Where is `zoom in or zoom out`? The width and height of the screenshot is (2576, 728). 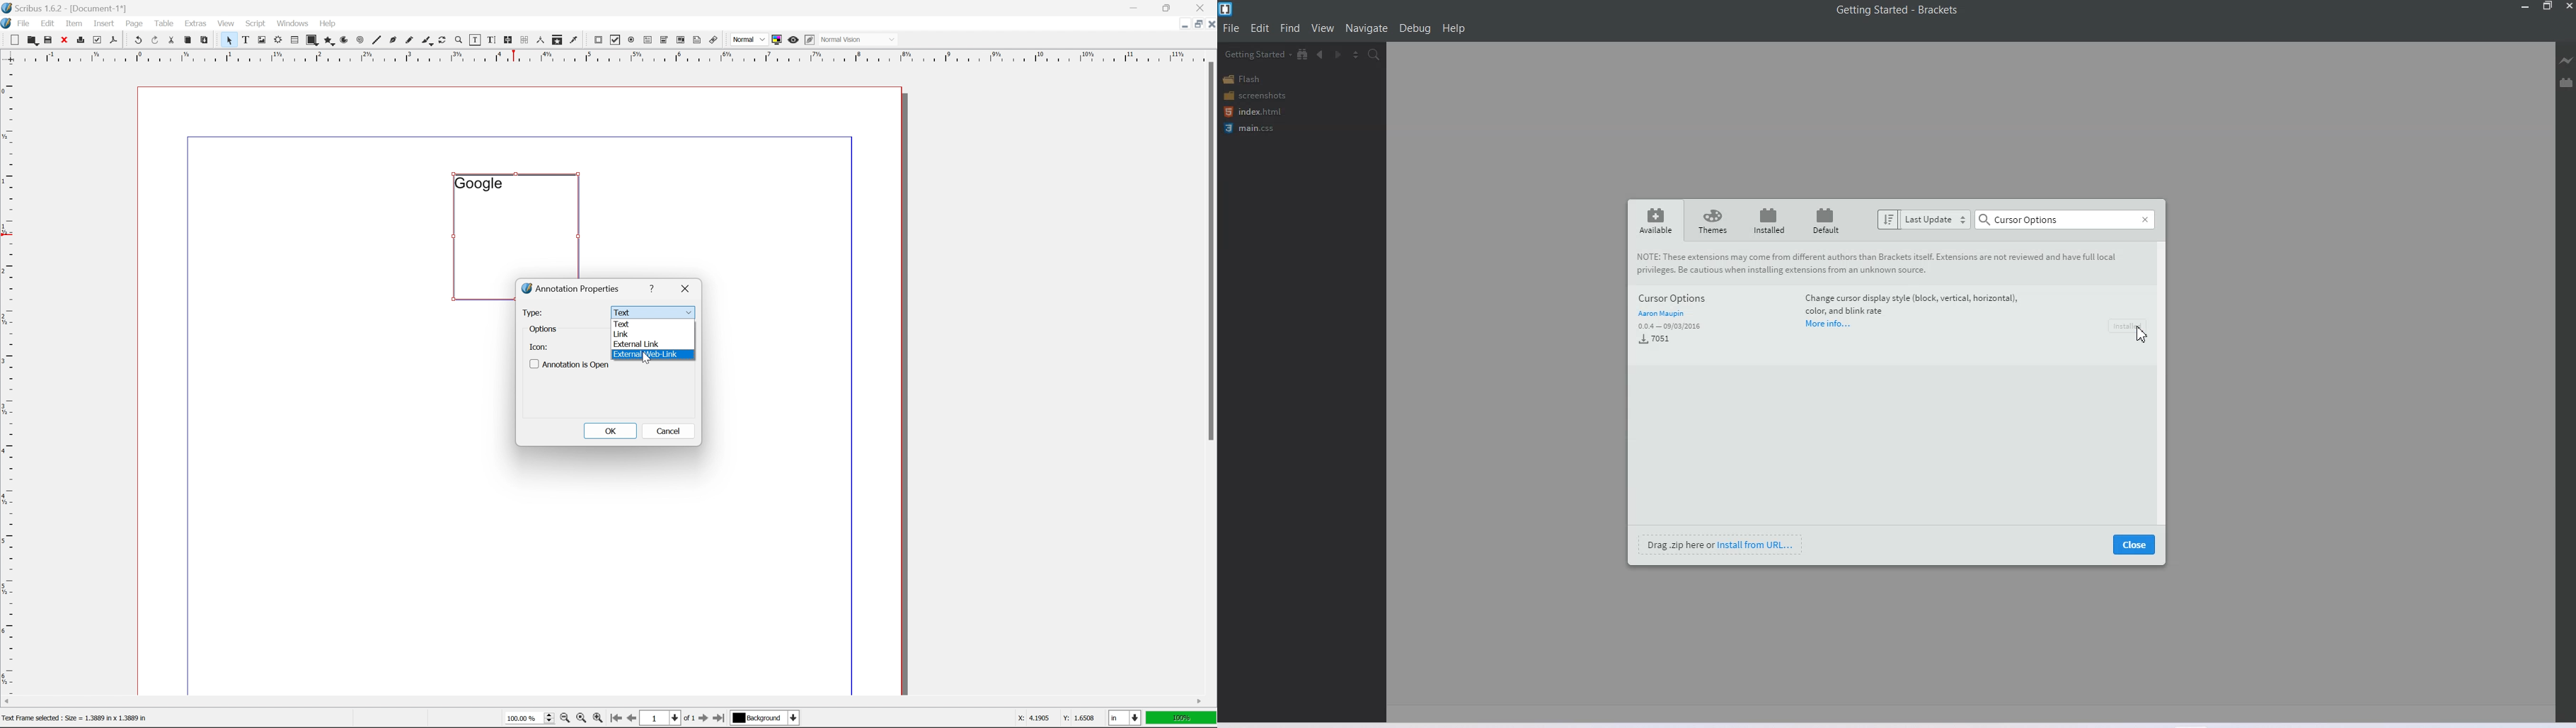 zoom in or zoom out is located at coordinates (459, 41).